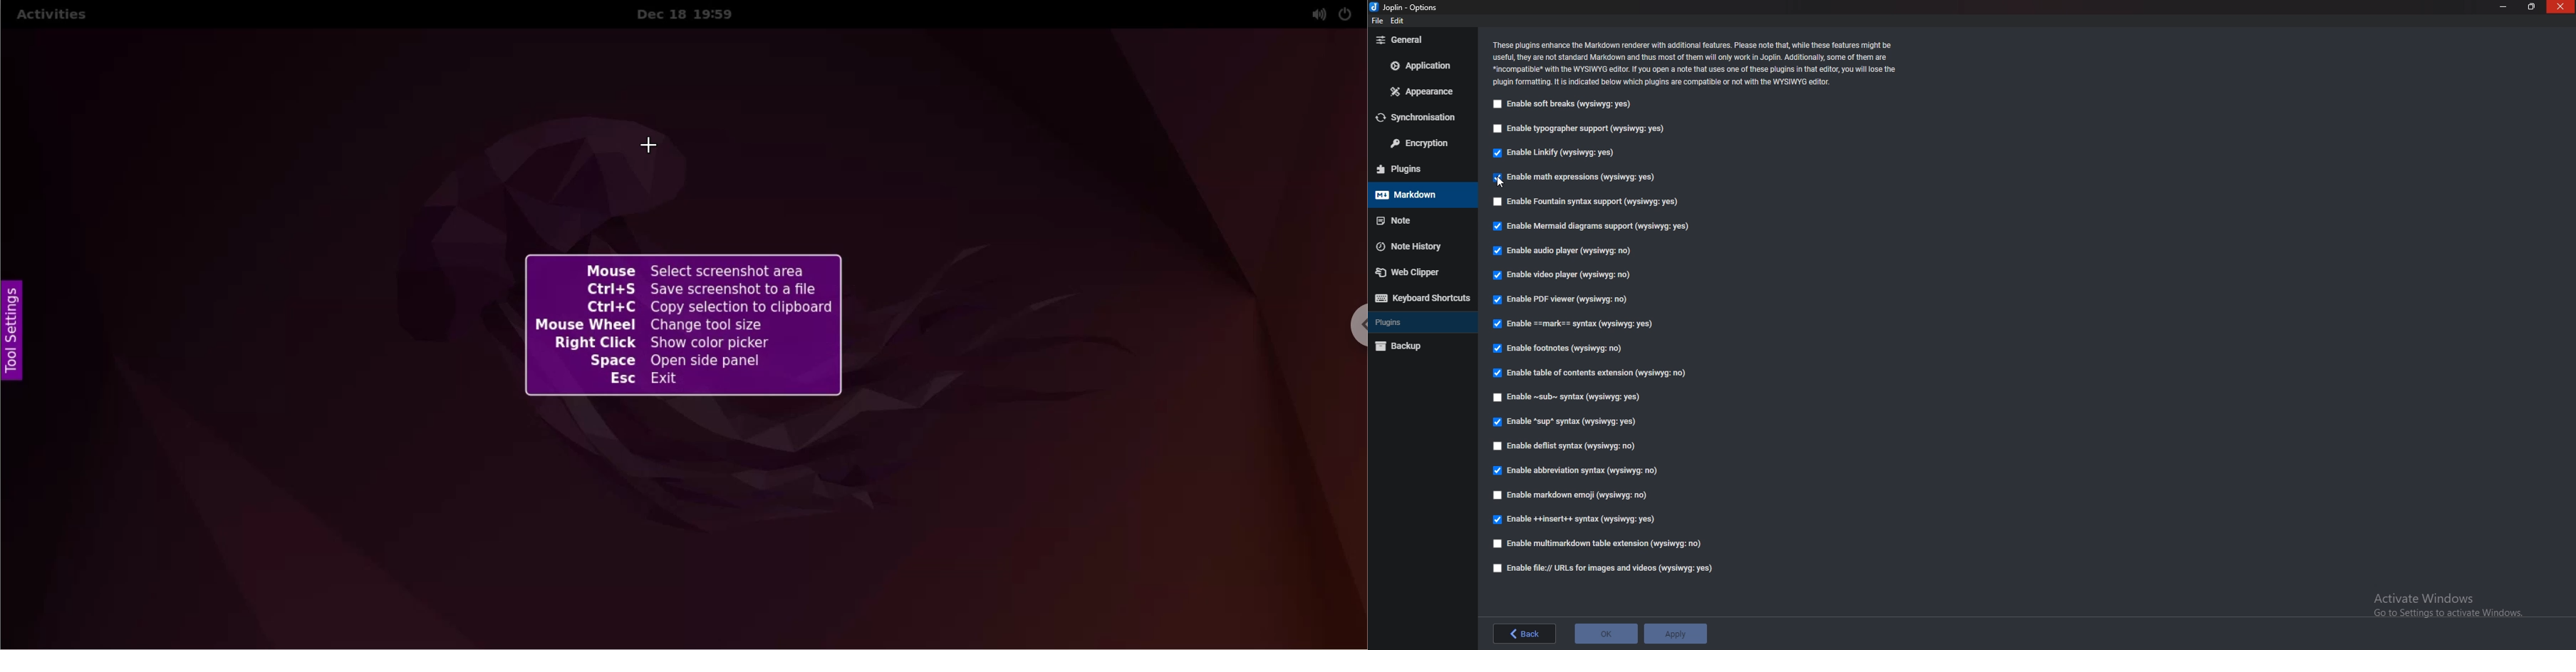  What do you see at coordinates (1576, 325) in the screenshot?
I see `Enable Mark Syntax` at bounding box center [1576, 325].